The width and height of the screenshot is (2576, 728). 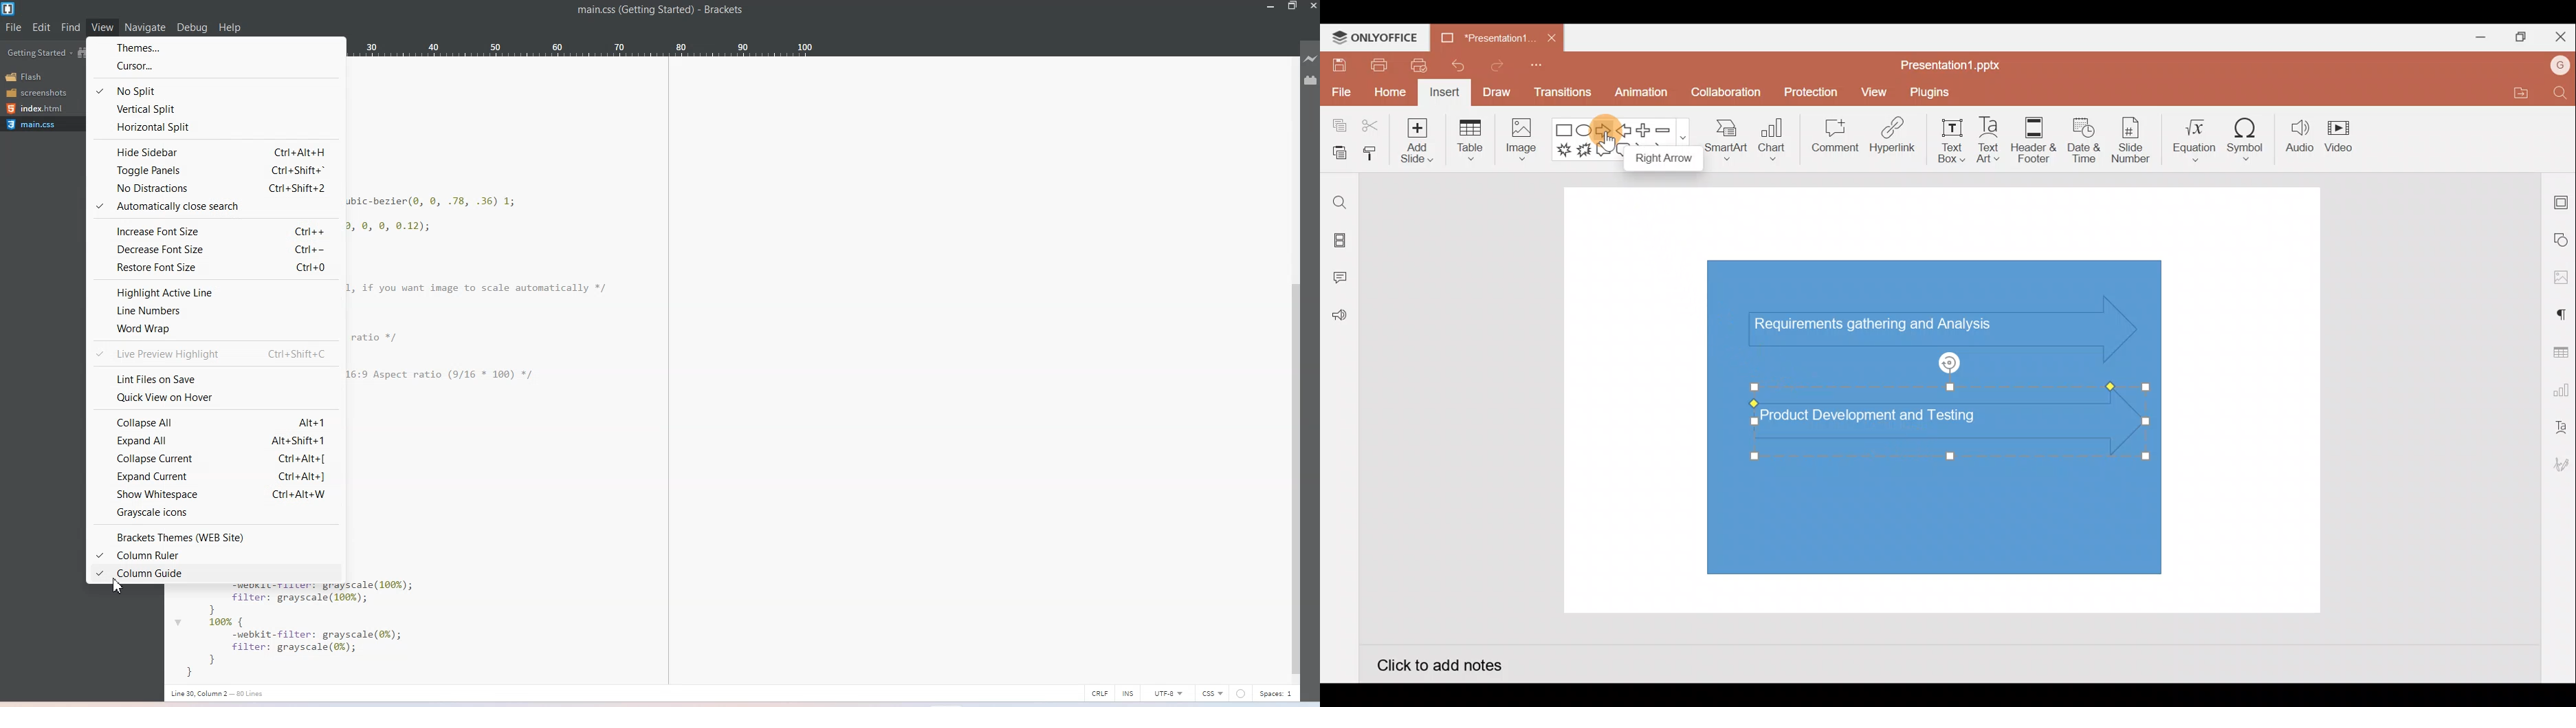 I want to click on Account name, so click(x=2561, y=65).